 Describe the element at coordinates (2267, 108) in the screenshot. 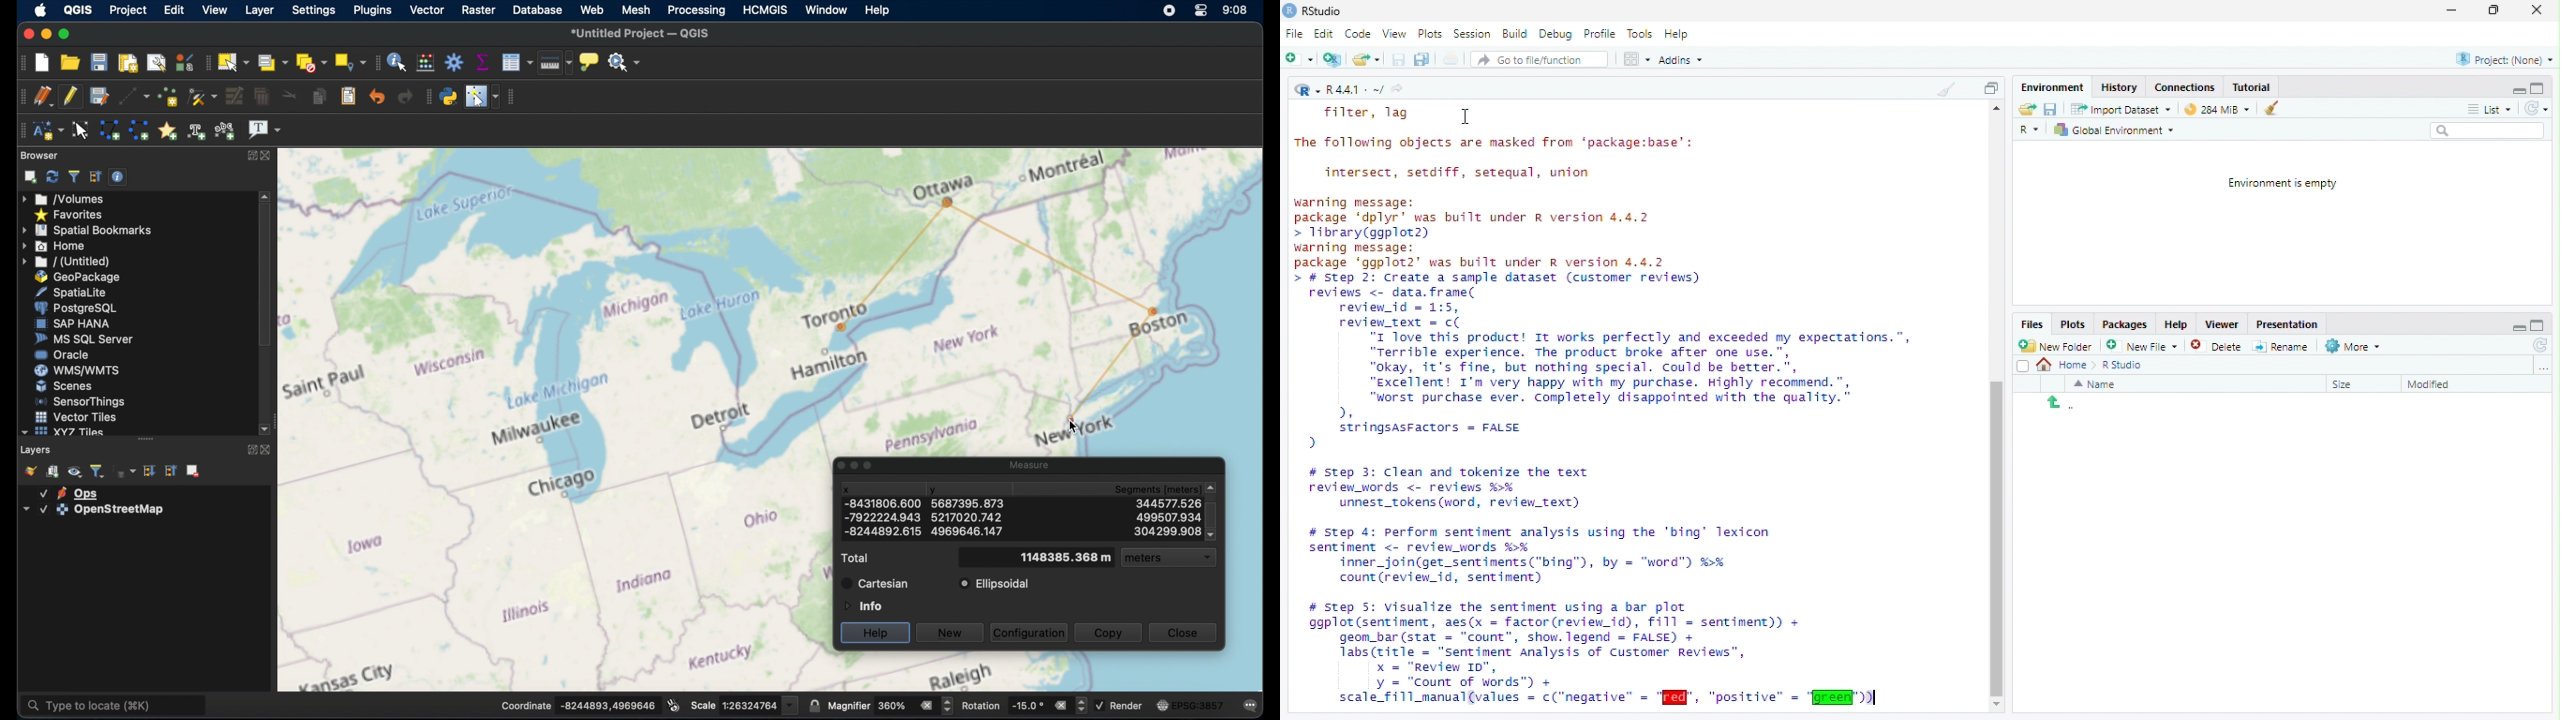

I see `Clean` at that location.